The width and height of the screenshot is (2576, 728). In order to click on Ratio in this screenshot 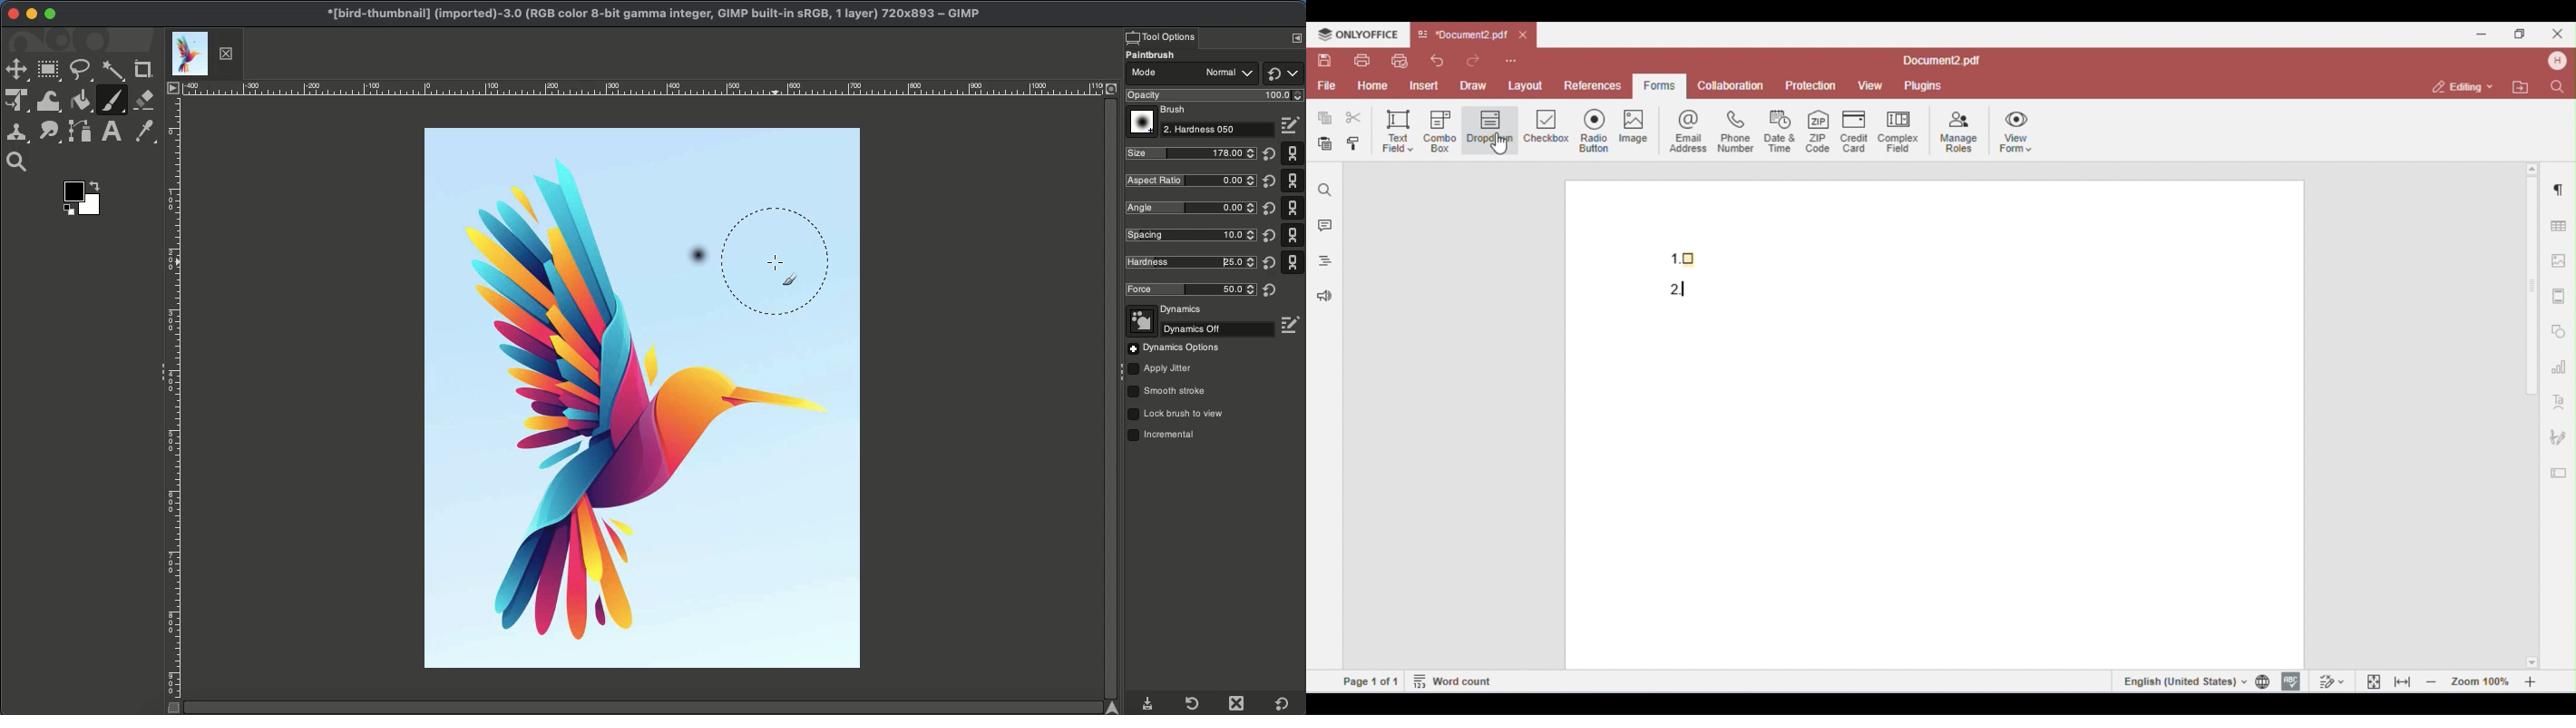, I will do `click(1192, 181)`.